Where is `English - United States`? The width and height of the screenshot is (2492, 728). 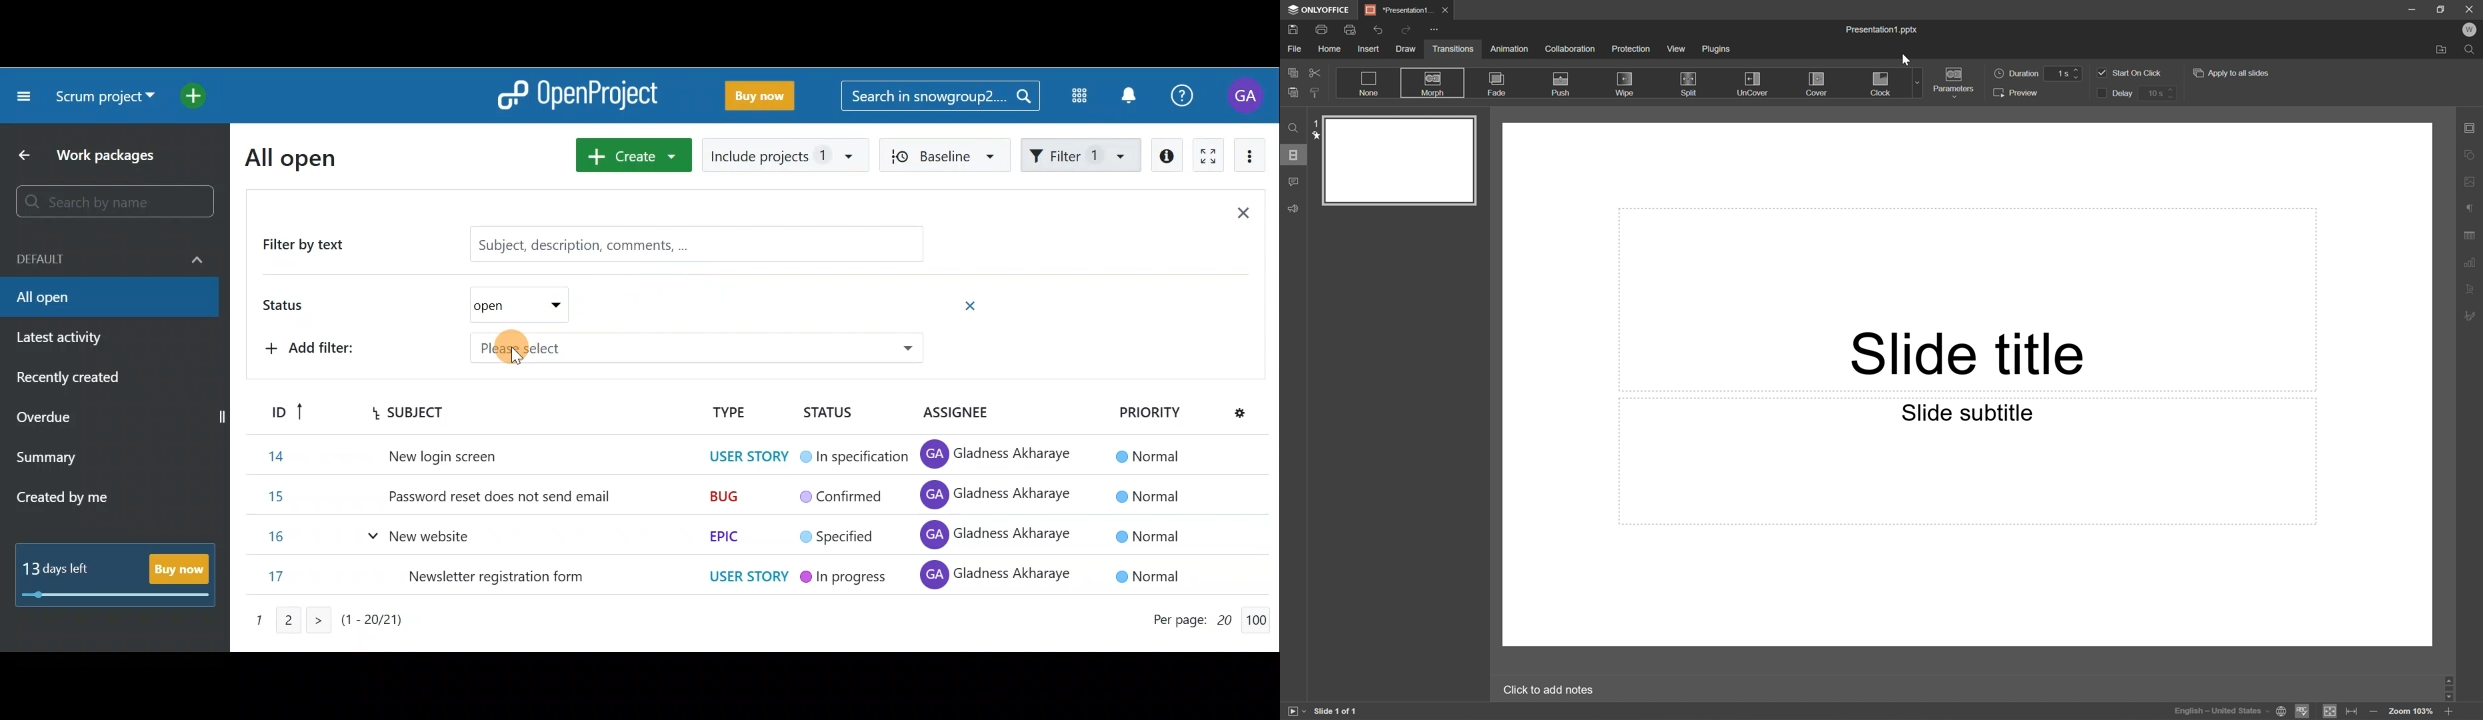
English - United States is located at coordinates (2222, 714).